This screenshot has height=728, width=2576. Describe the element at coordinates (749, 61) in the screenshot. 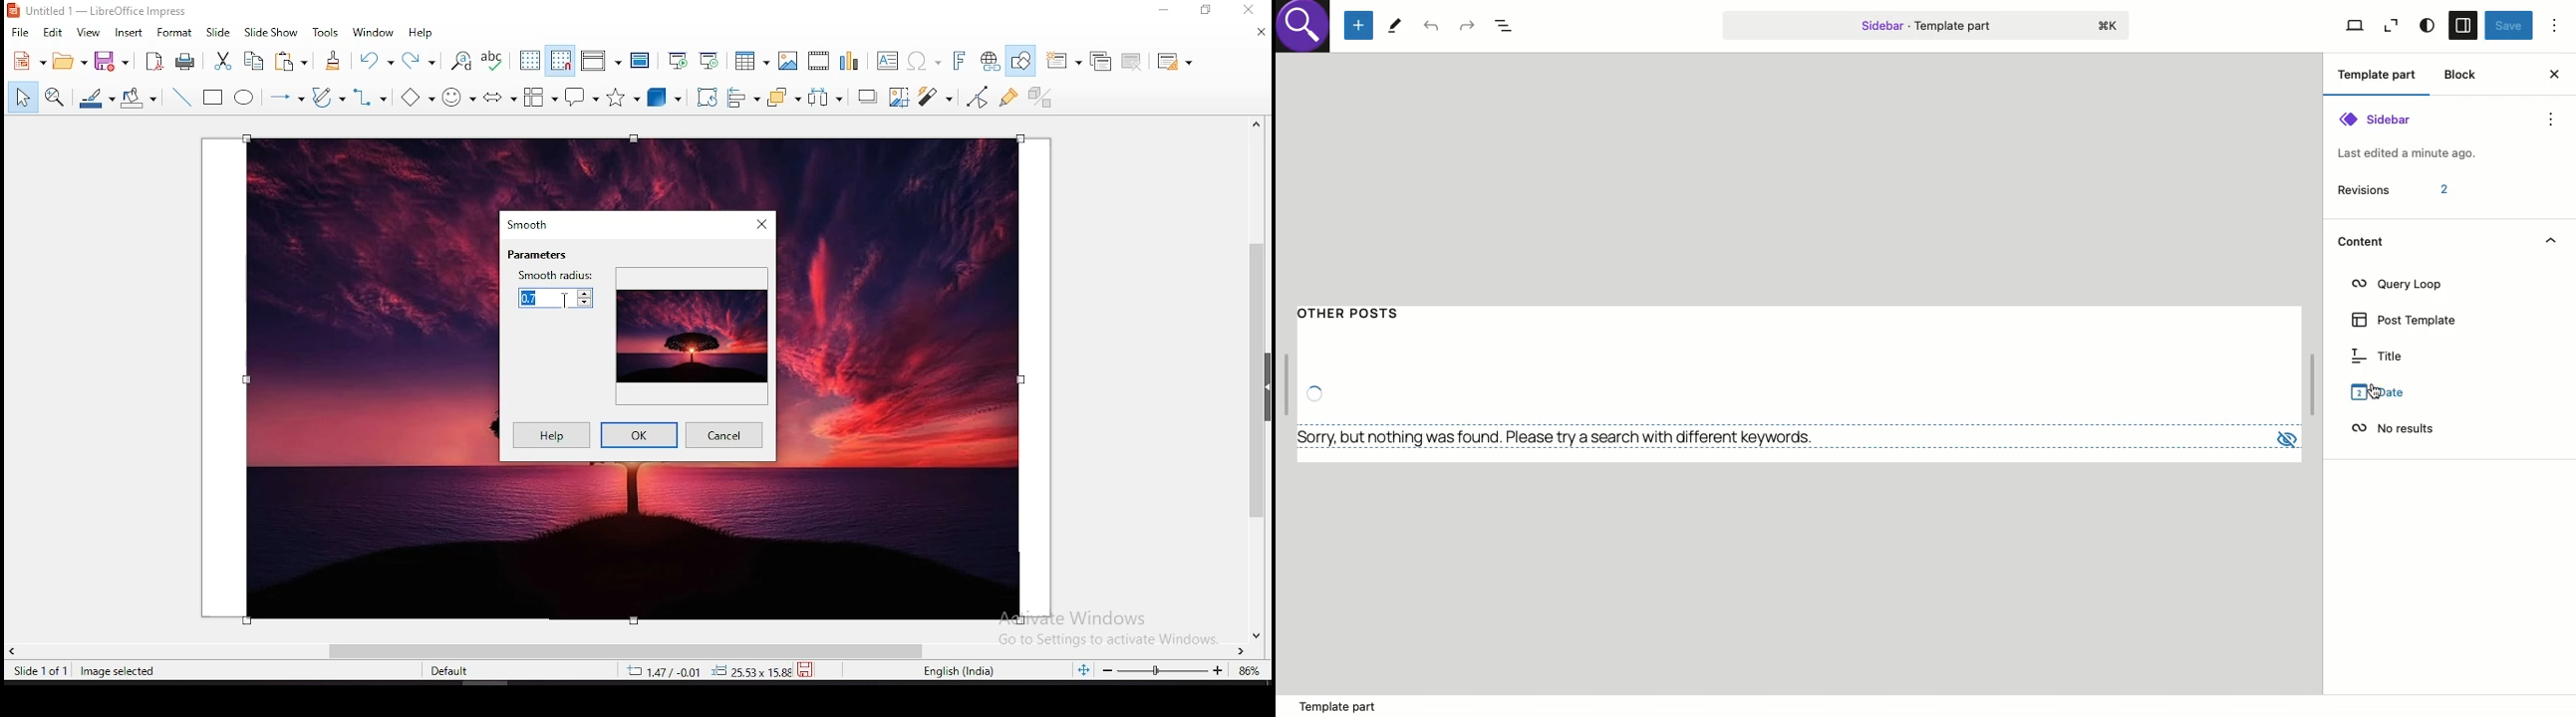

I see `tables` at that location.